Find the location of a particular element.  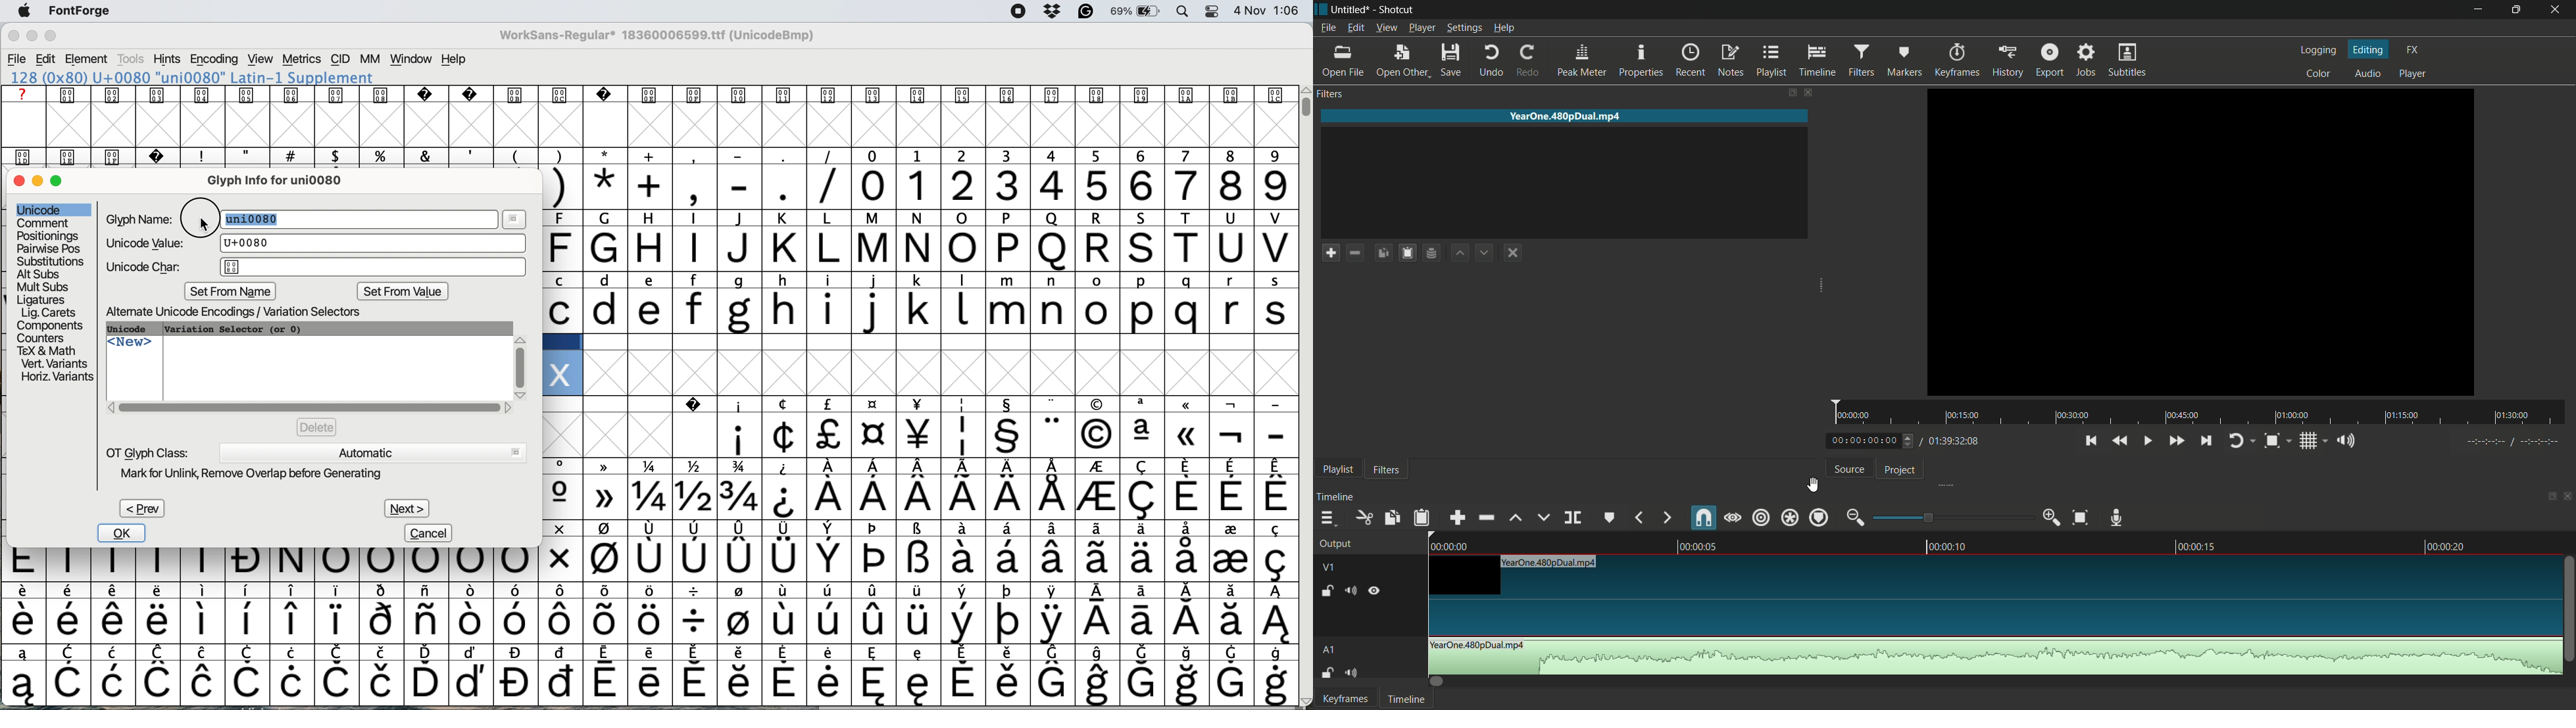

00:15:00 is located at coordinates (1965, 416).